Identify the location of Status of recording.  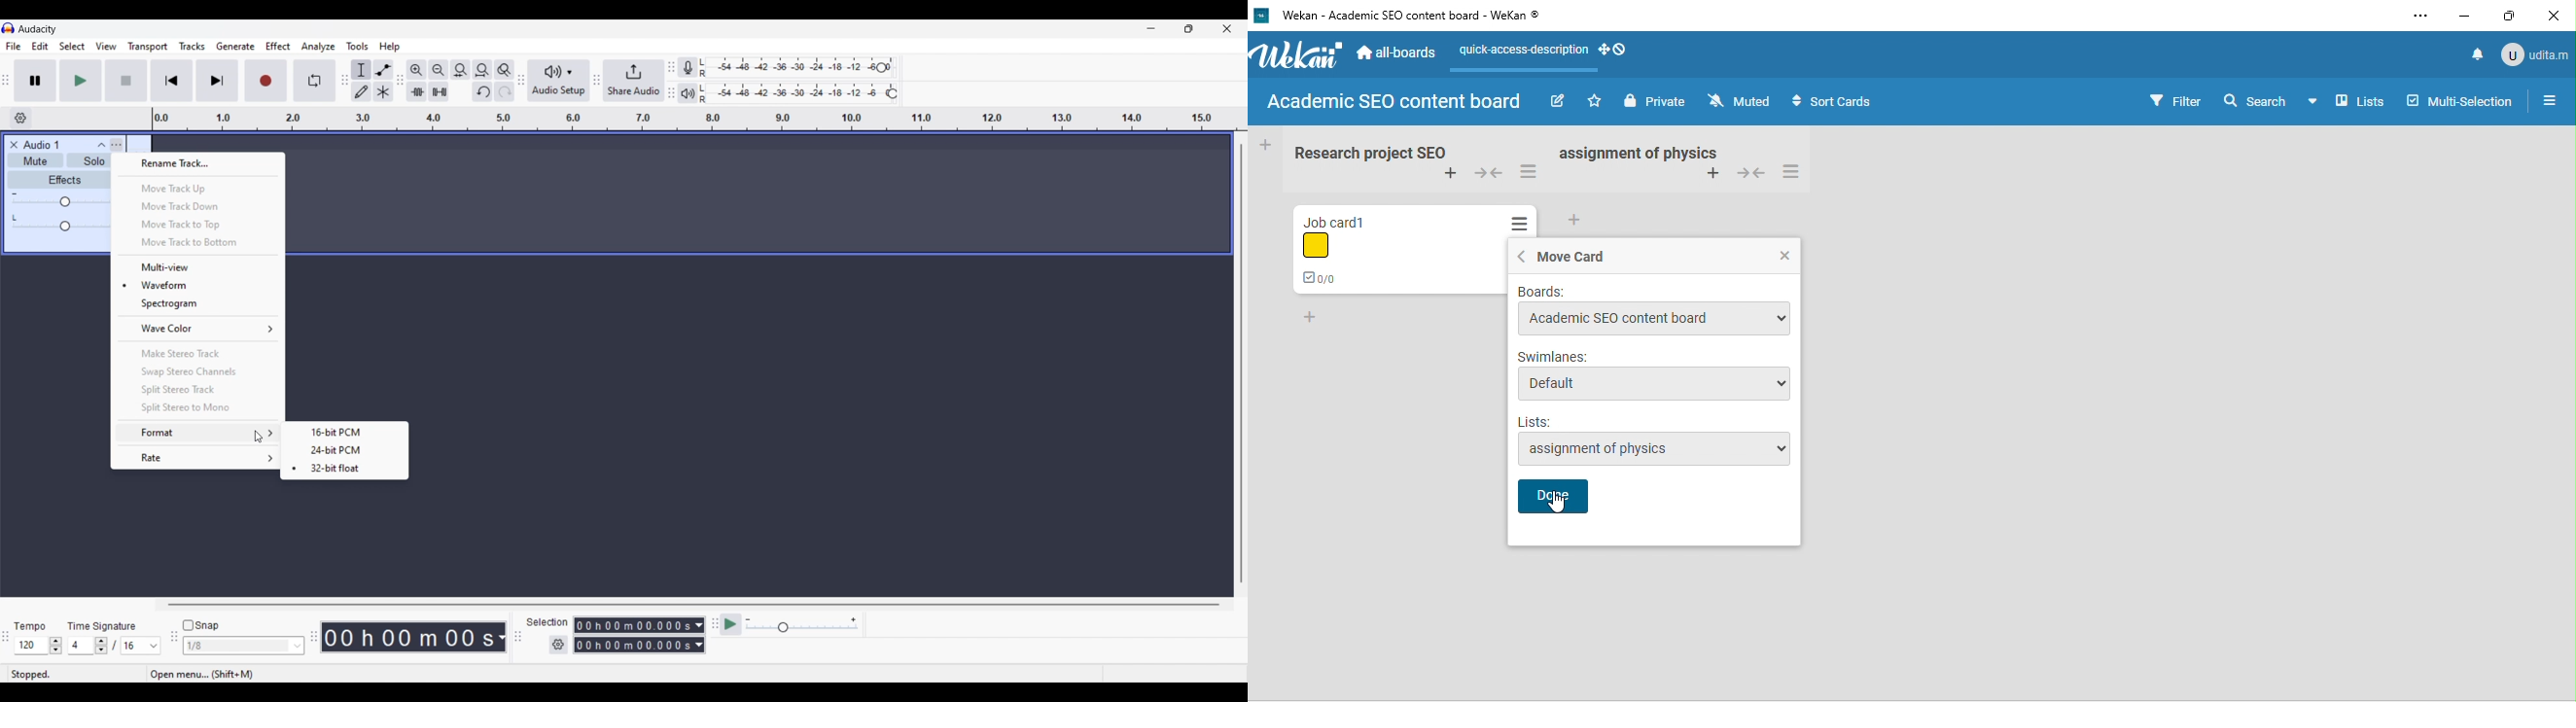
(68, 673).